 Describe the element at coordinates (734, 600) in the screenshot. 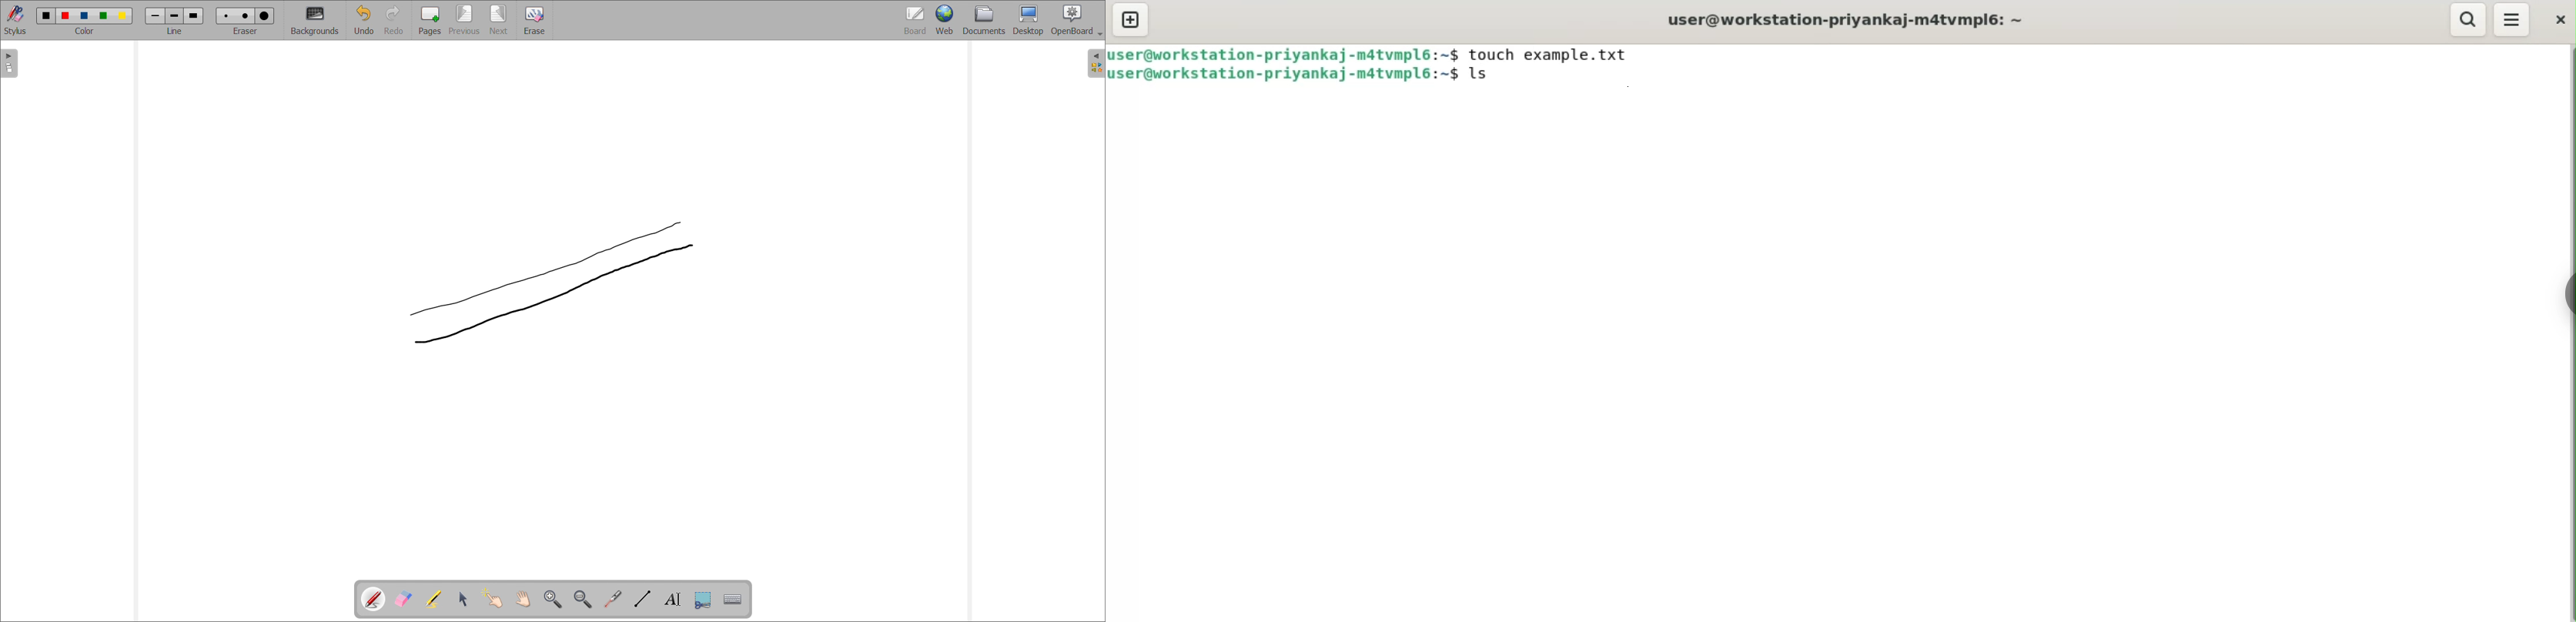

I see `virtual keyboard` at that location.